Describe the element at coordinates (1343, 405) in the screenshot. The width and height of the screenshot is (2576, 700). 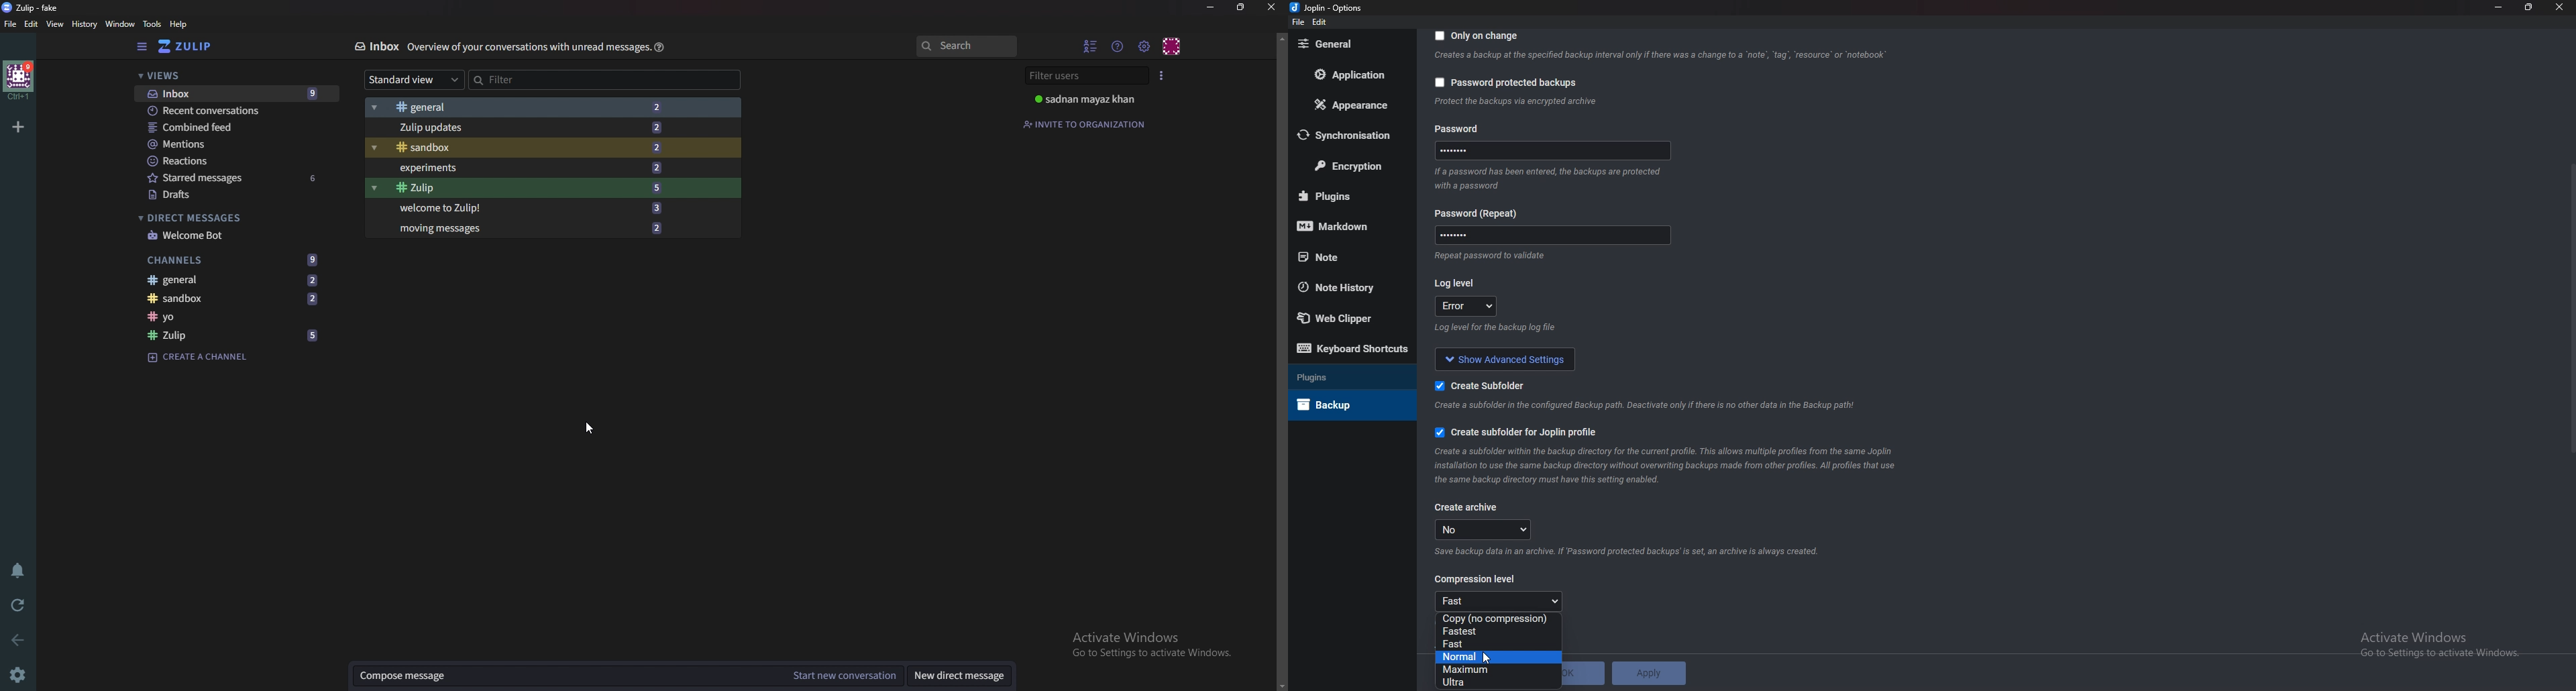
I see `Back up` at that location.